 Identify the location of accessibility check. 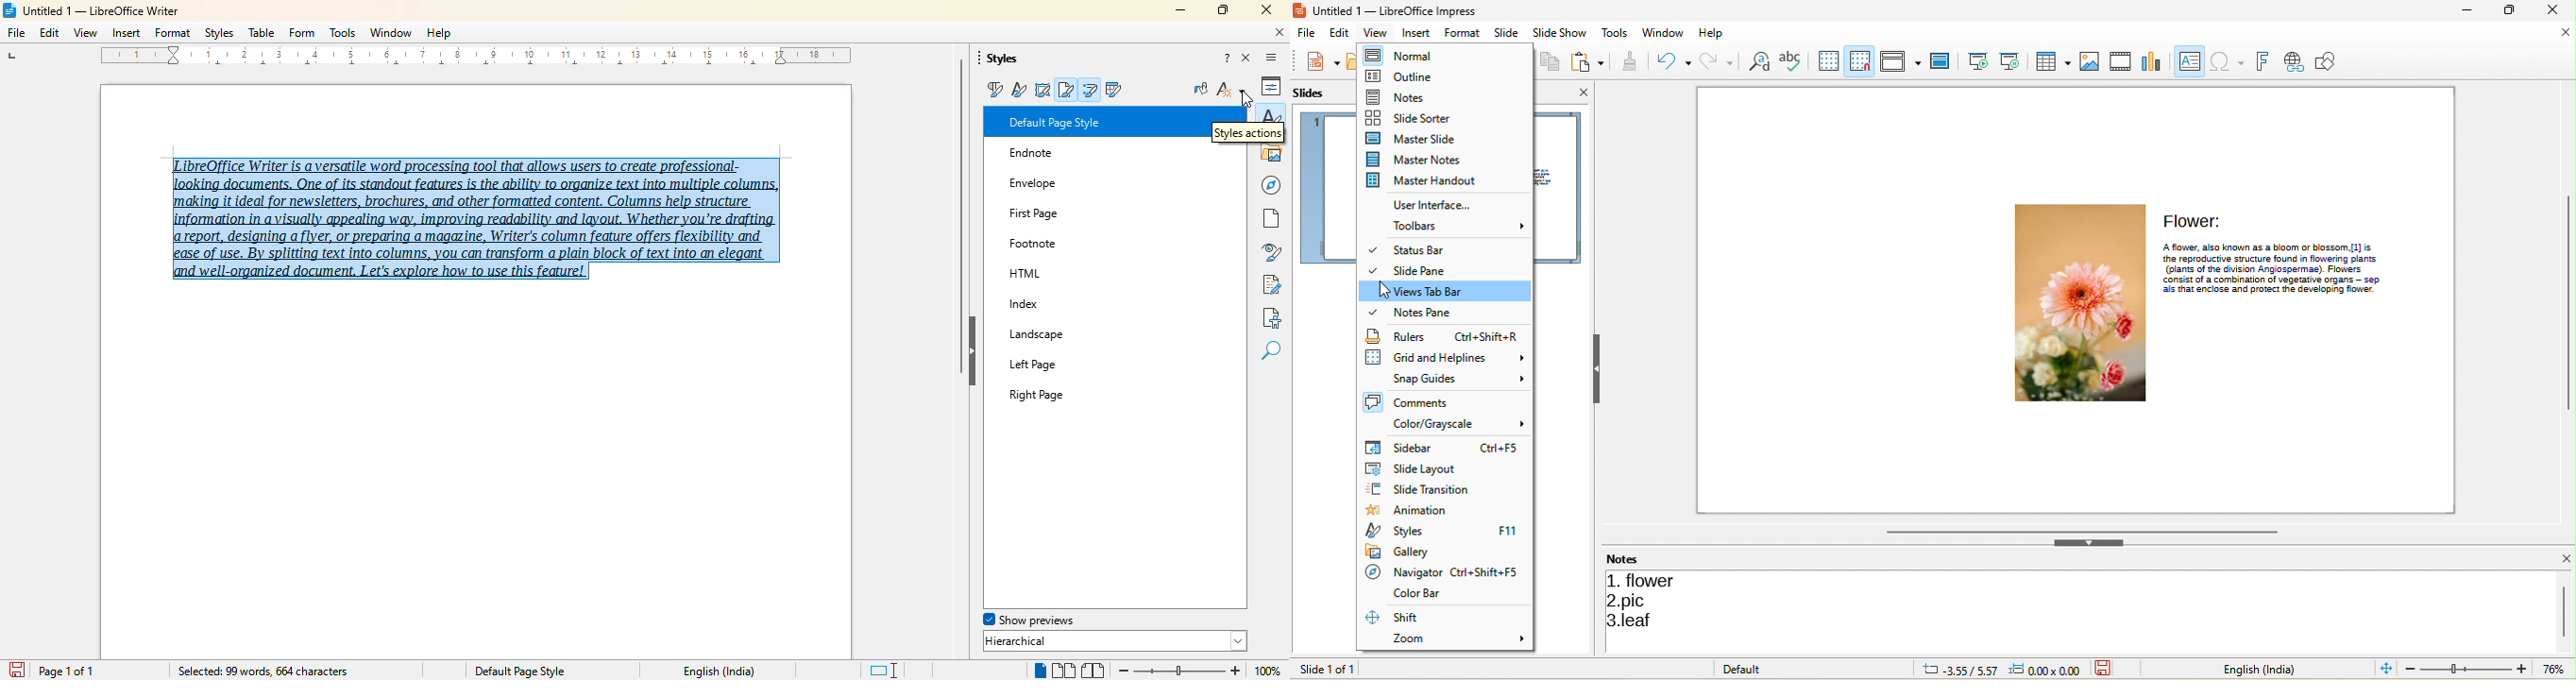
(1271, 317).